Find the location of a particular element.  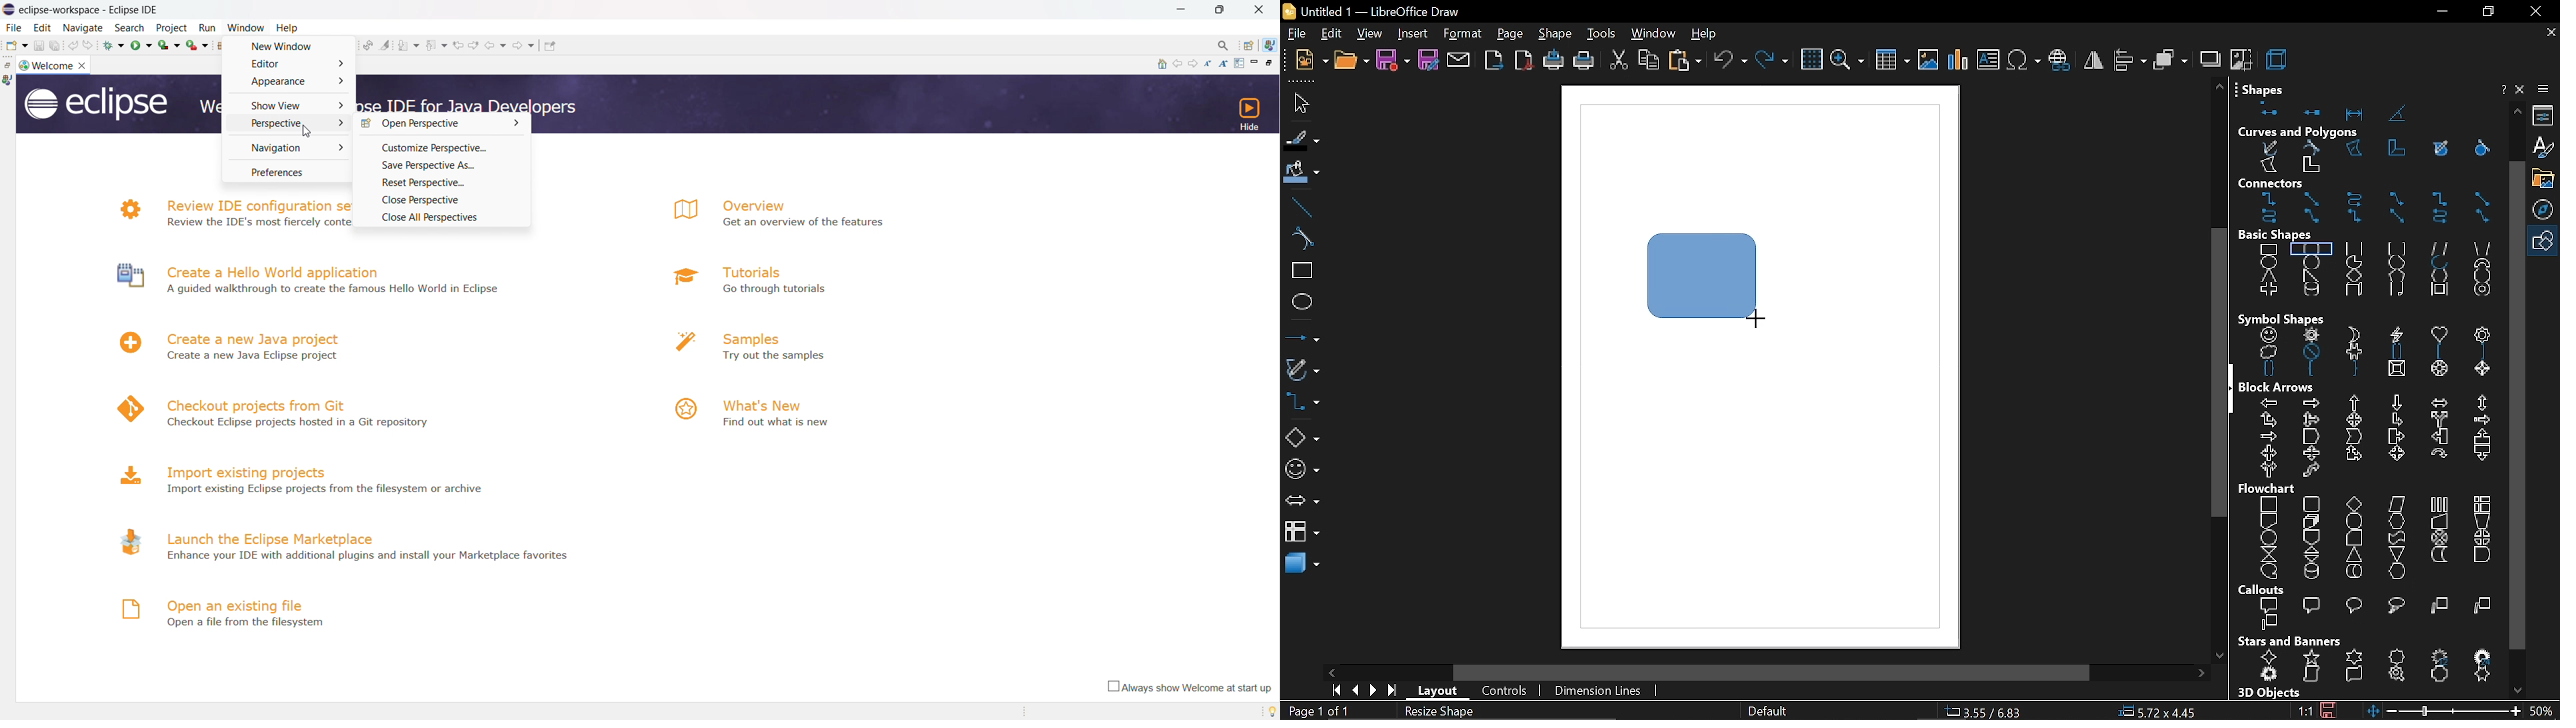

fill color is located at coordinates (1303, 173).